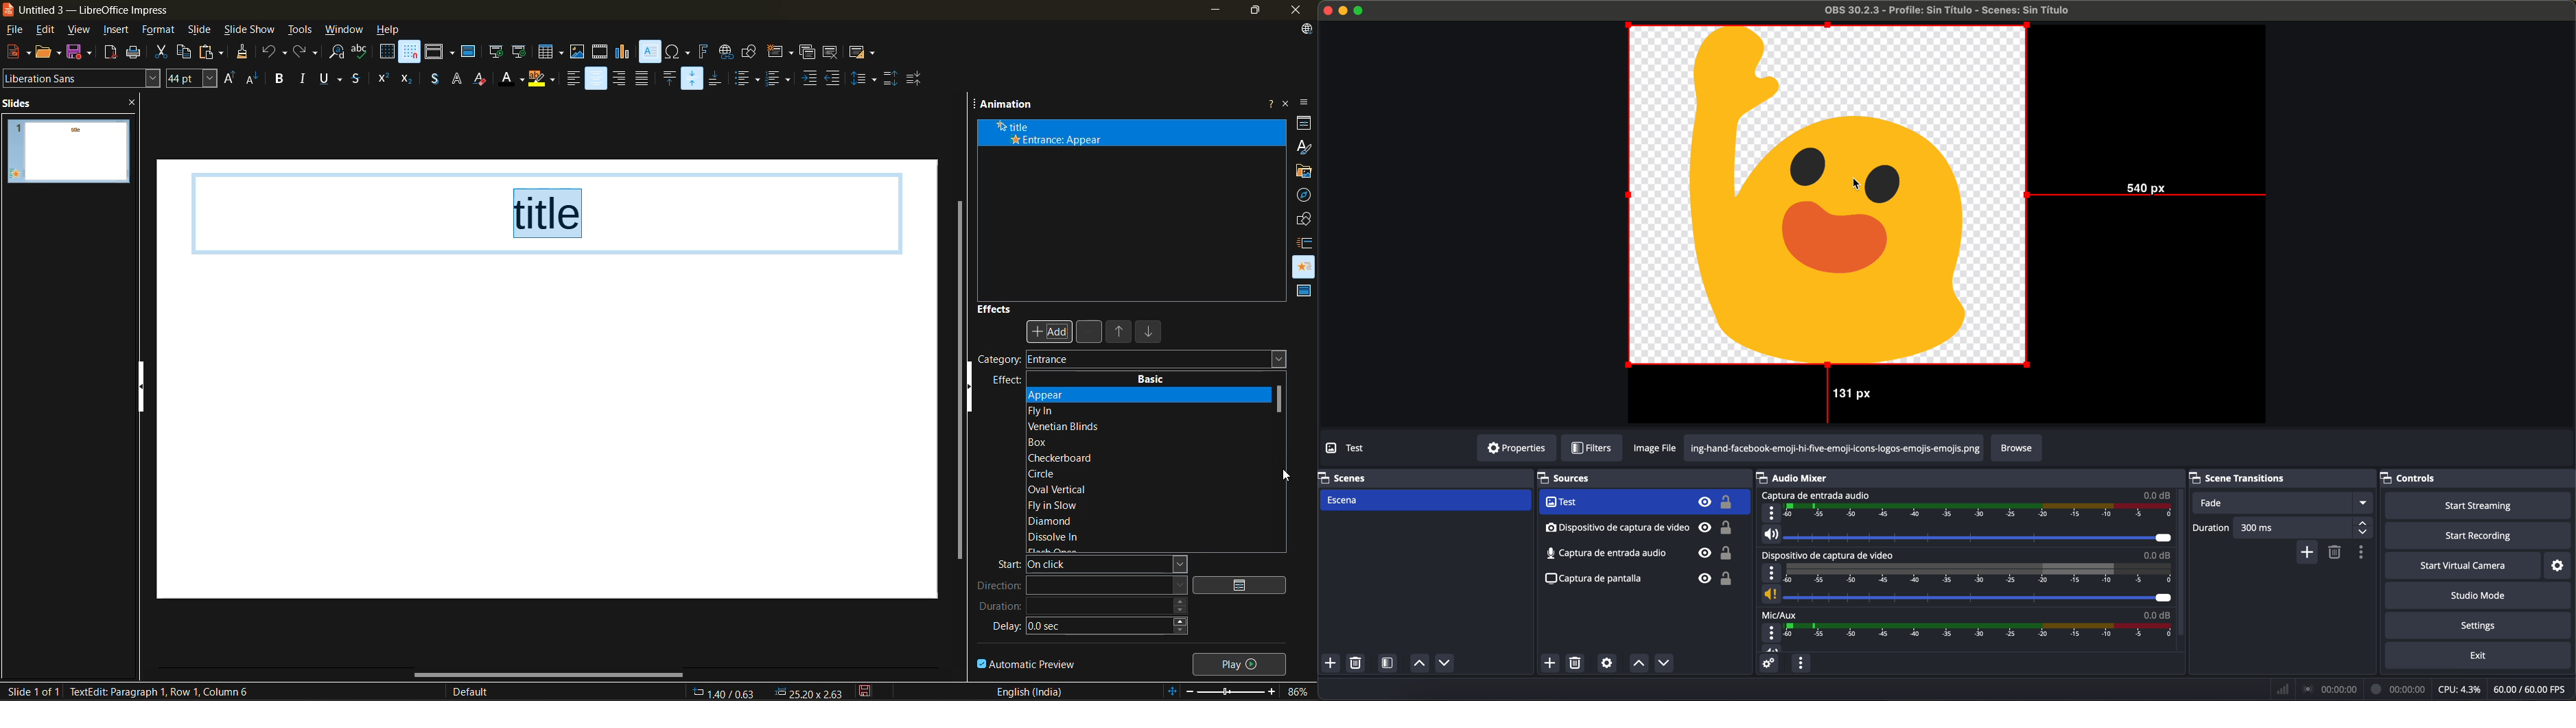 The image size is (2576, 728). What do you see at coordinates (1828, 196) in the screenshot?
I see `click on image` at bounding box center [1828, 196].